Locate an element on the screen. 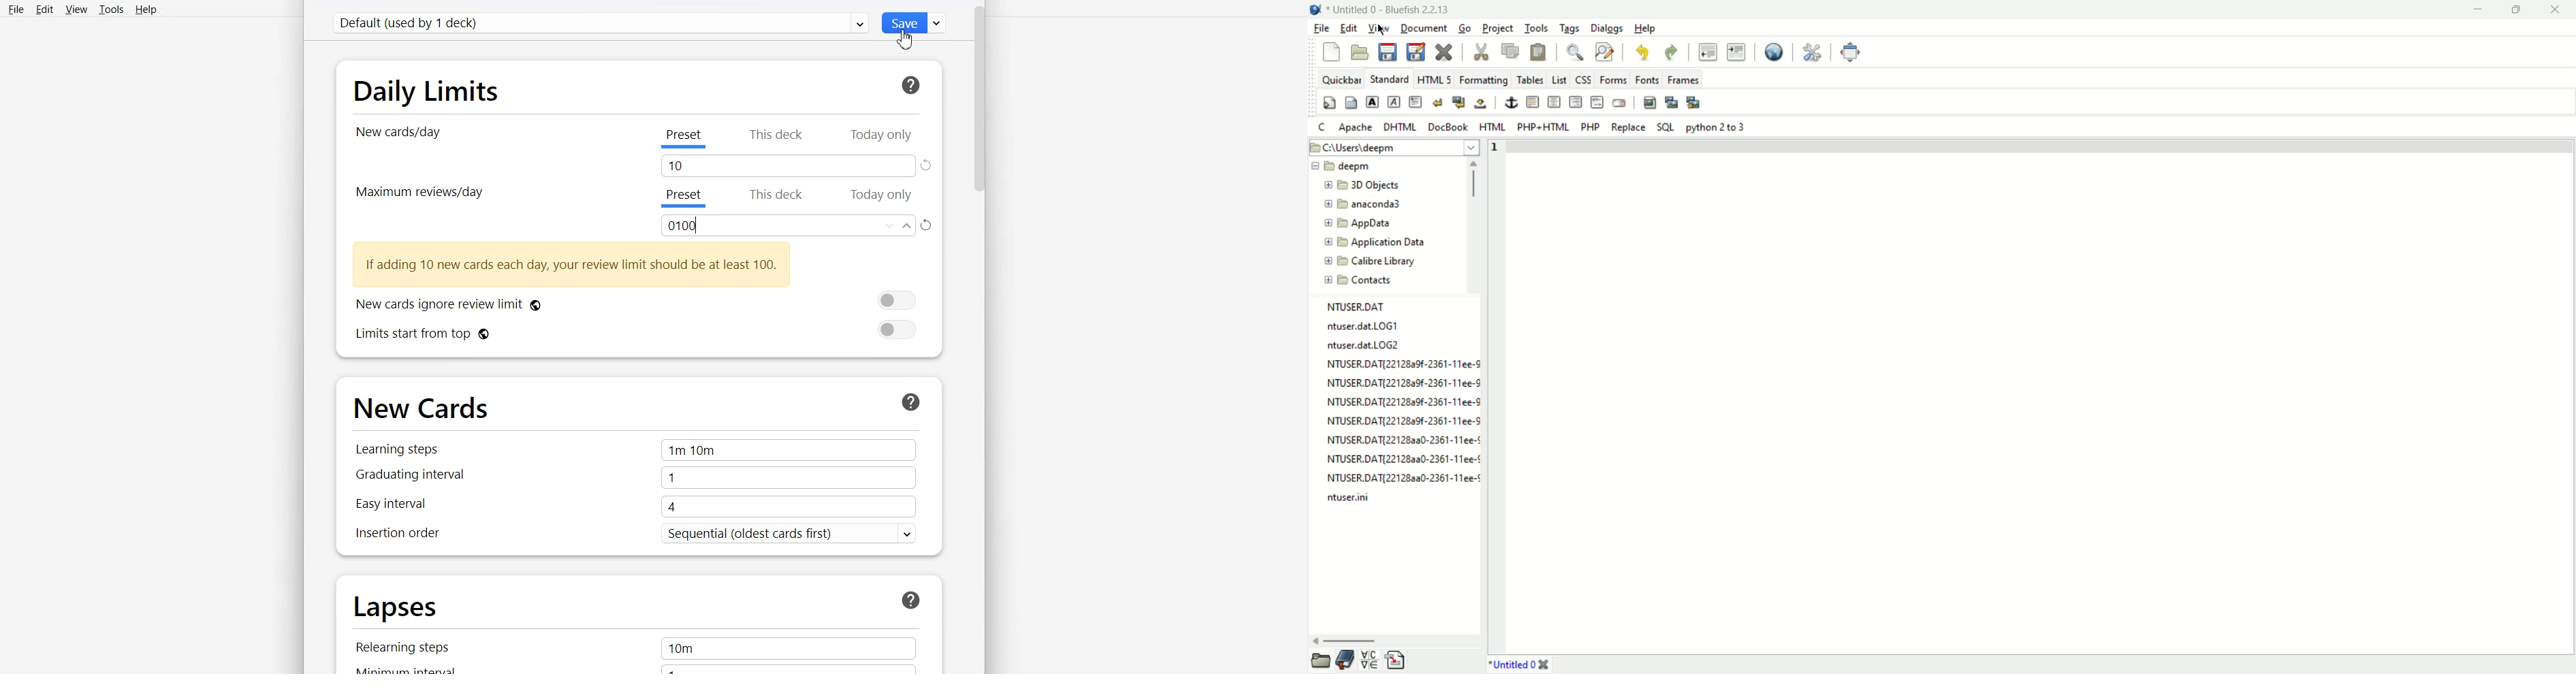 The height and width of the screenshot is (700, 2576). NTUSER.DAT{221282a0-2361-11ee-¢ is located at coordinates (1404, 477).